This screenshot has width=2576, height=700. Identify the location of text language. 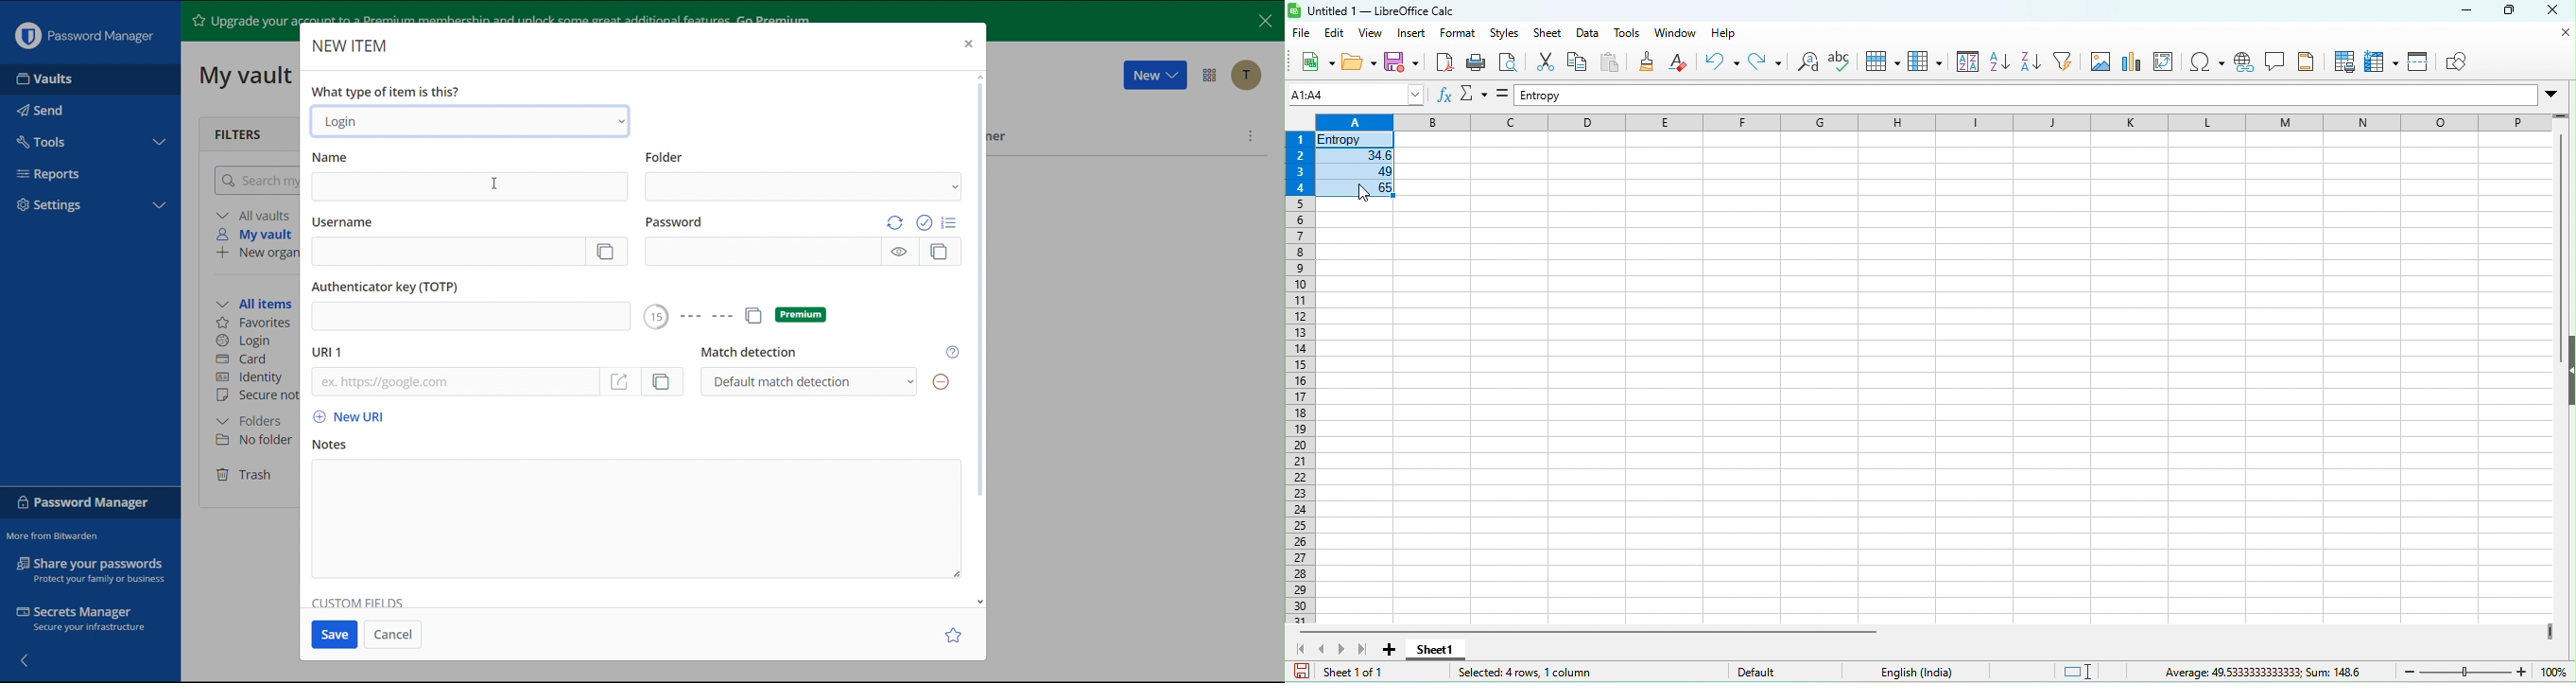
(1922, 671).